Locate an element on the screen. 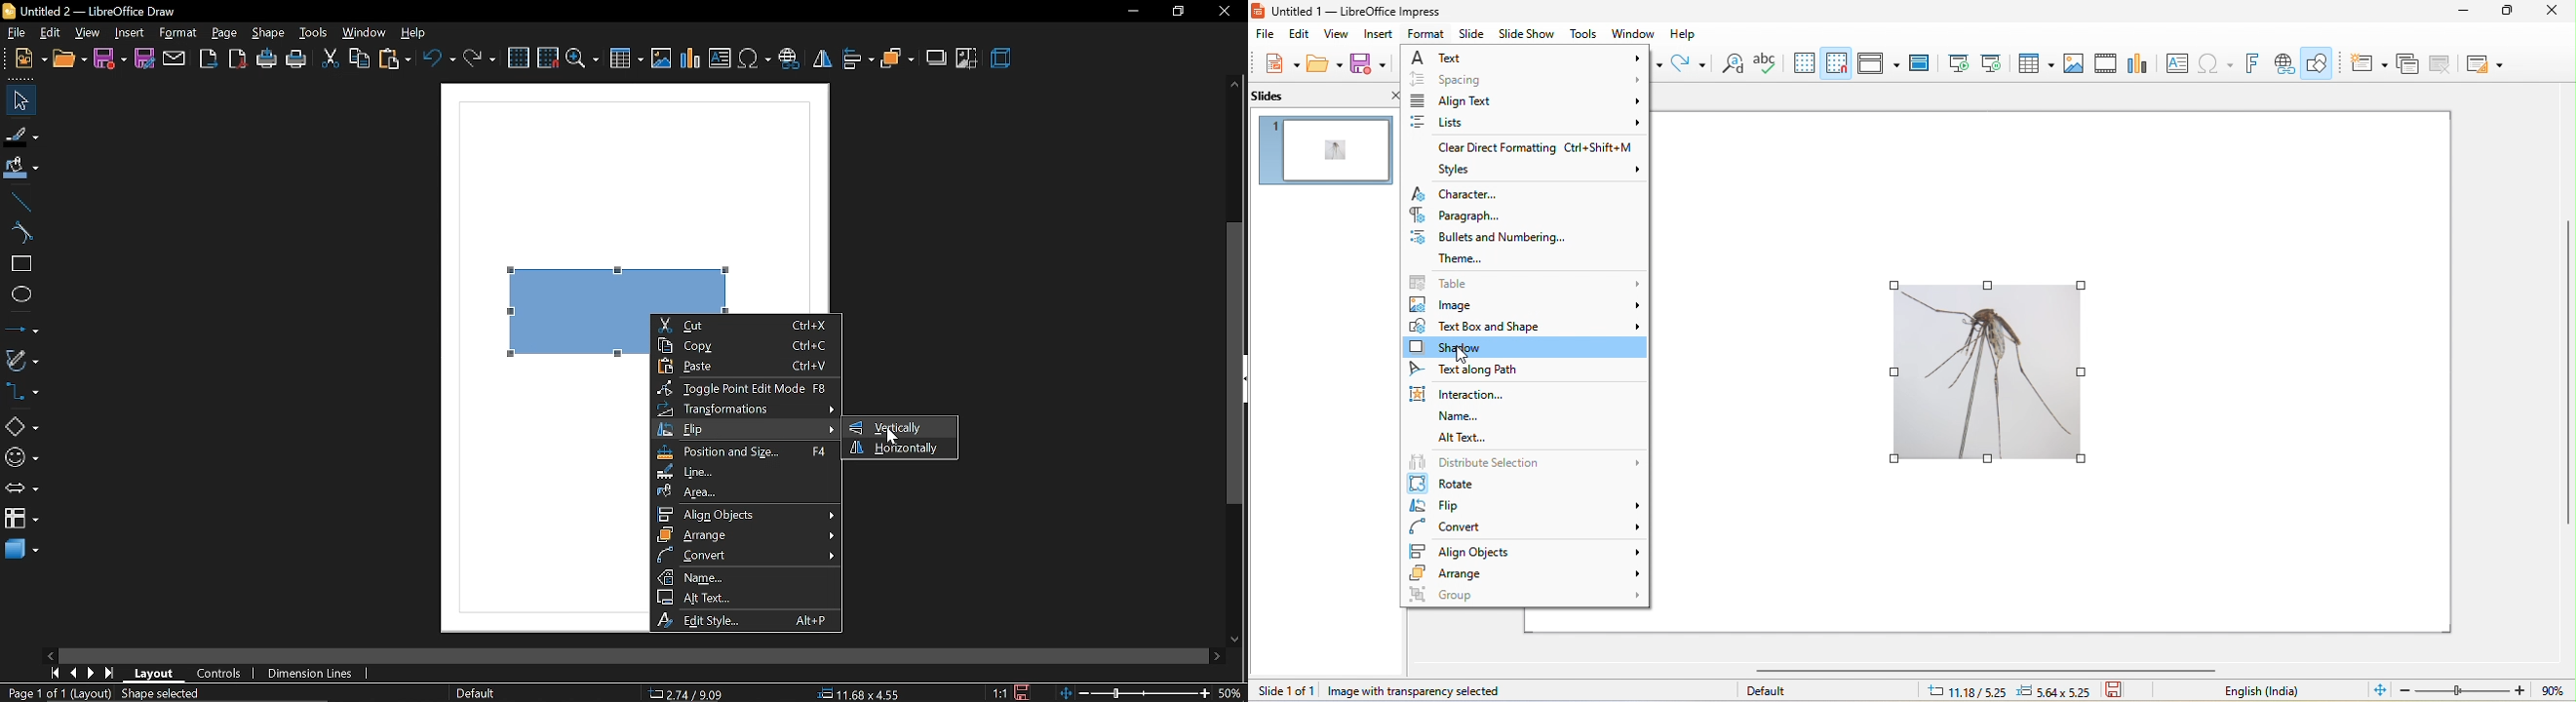 The height and width of the screenshot is (728, 2576). name is located at coordinates (1461, 417).